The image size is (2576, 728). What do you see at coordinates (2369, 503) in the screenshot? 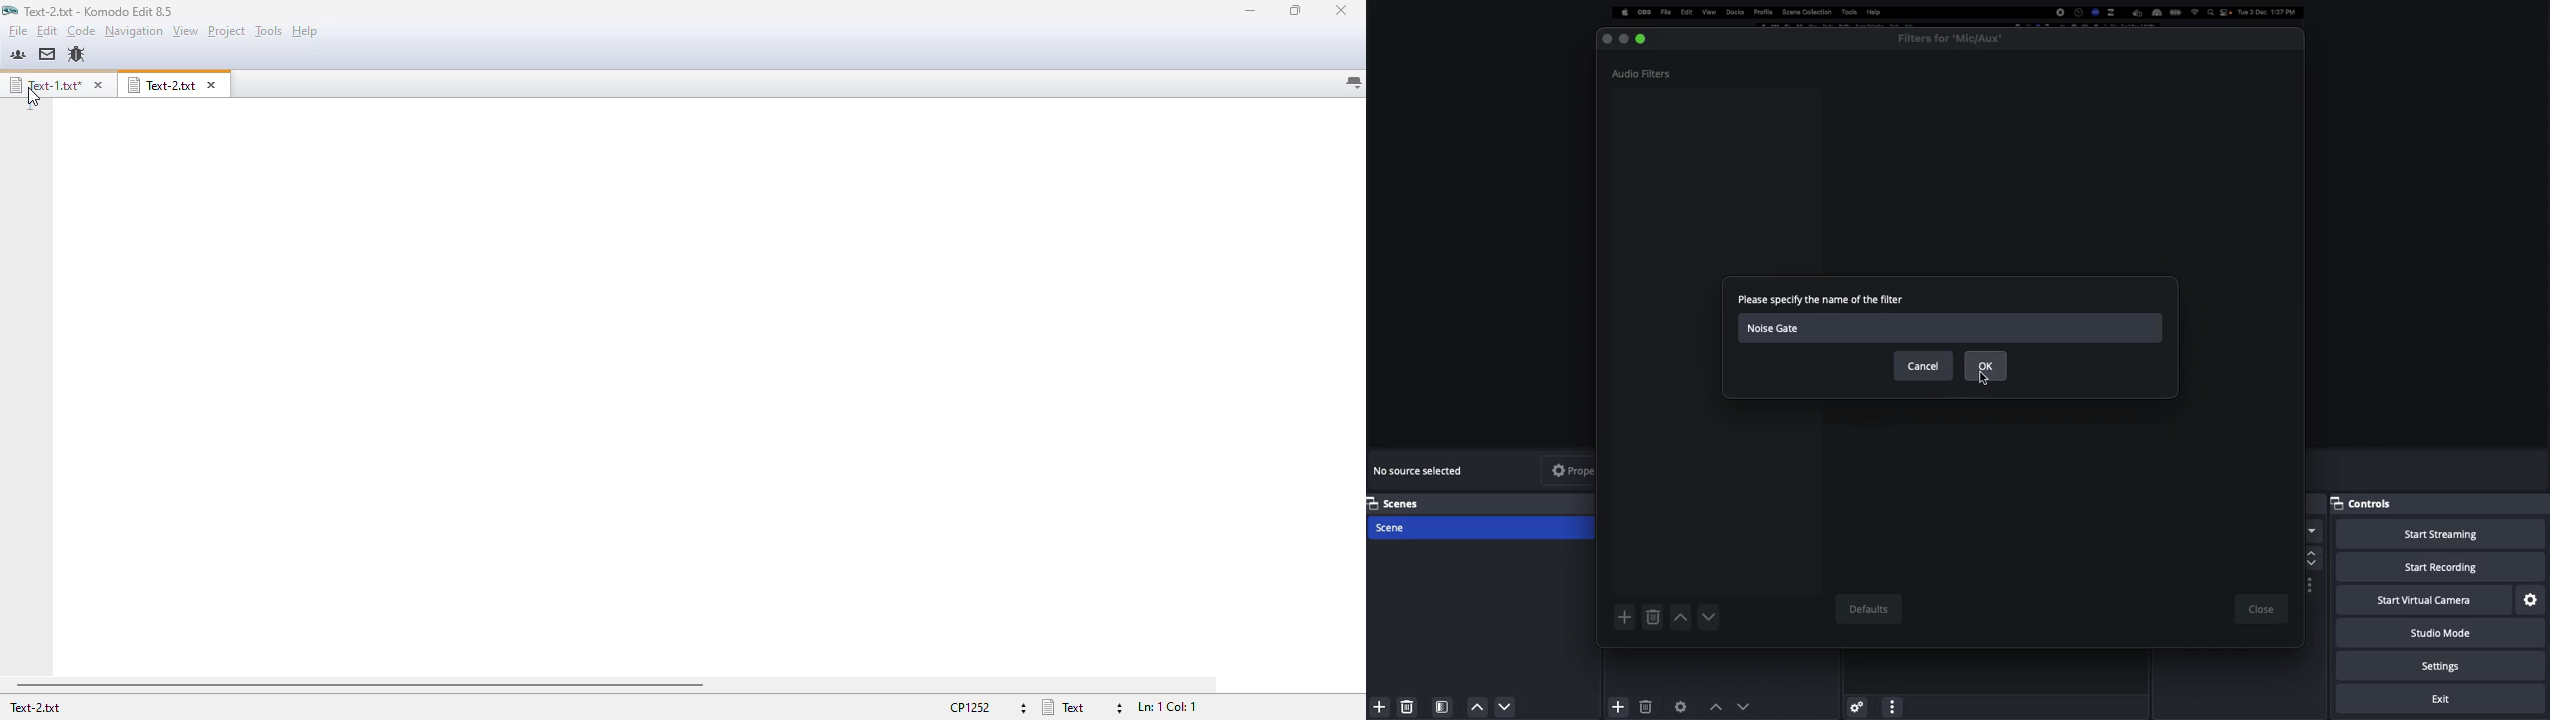
I see `Controls` at bounding box center [2369, 503].